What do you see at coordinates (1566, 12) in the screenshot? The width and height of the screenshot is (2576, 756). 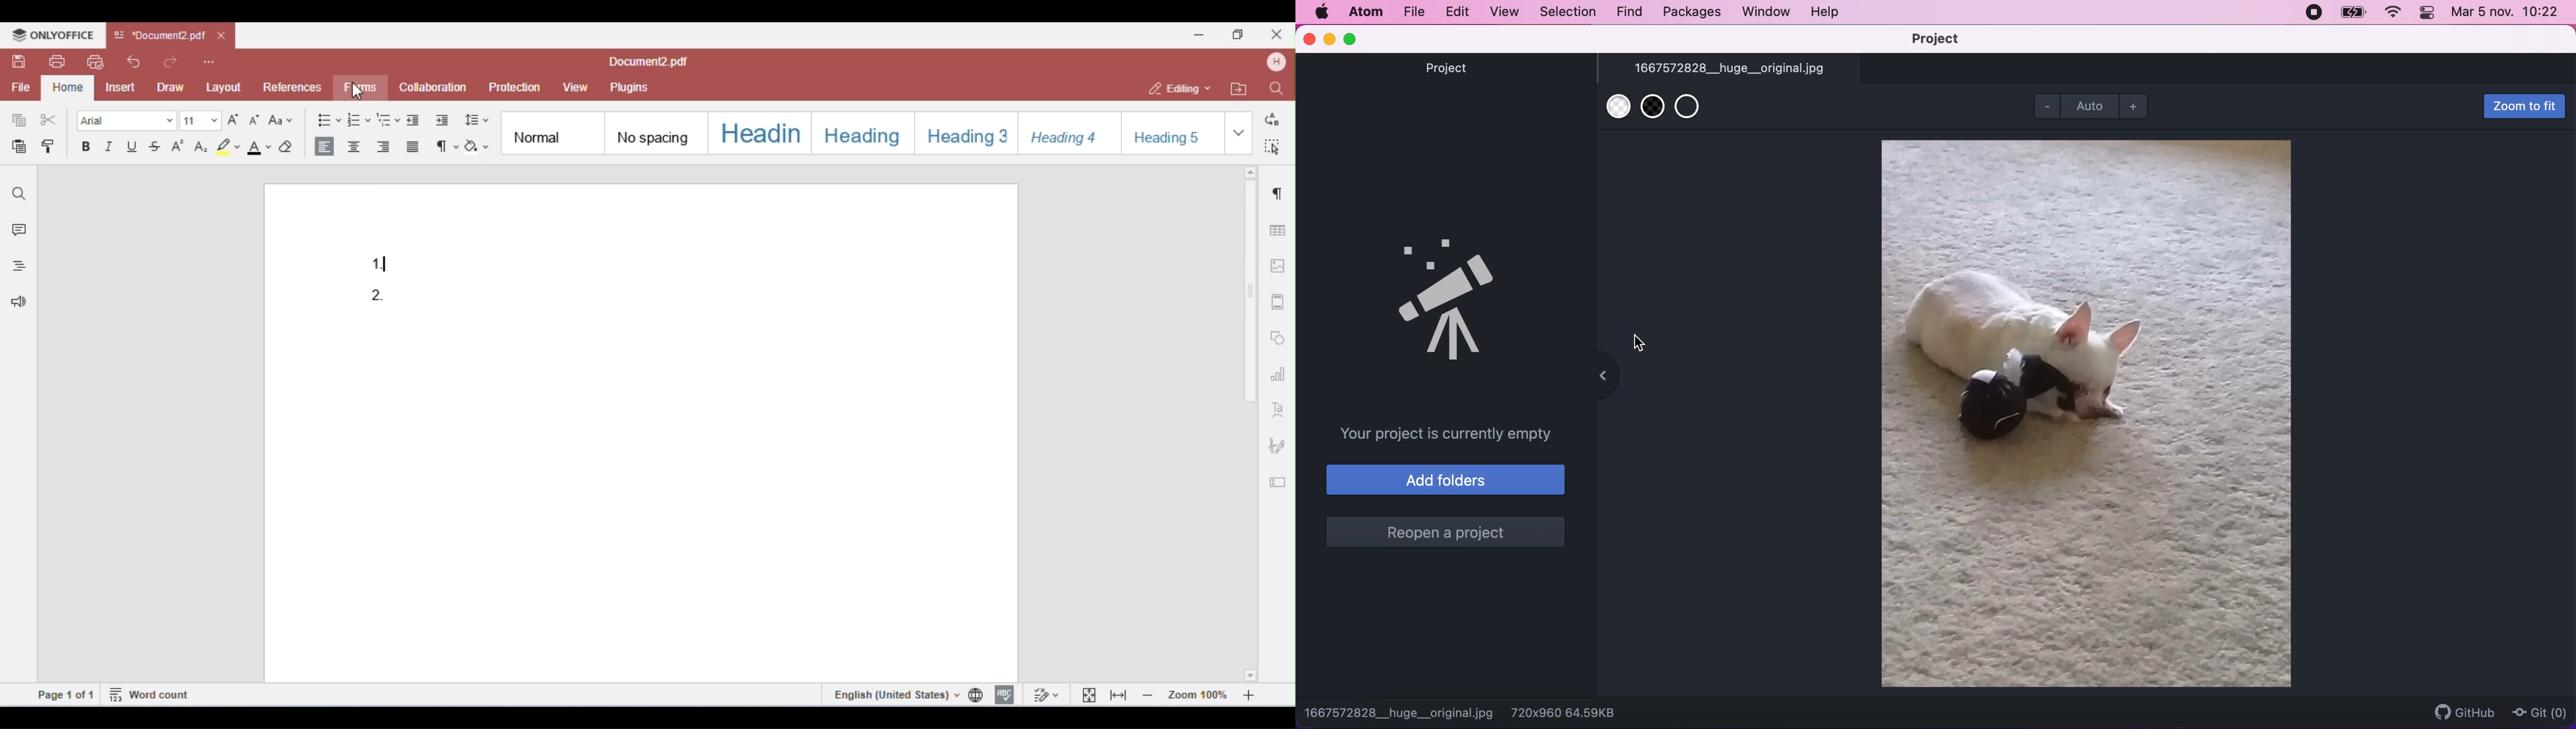 I see `selection` at bounding box center [1566, 12].